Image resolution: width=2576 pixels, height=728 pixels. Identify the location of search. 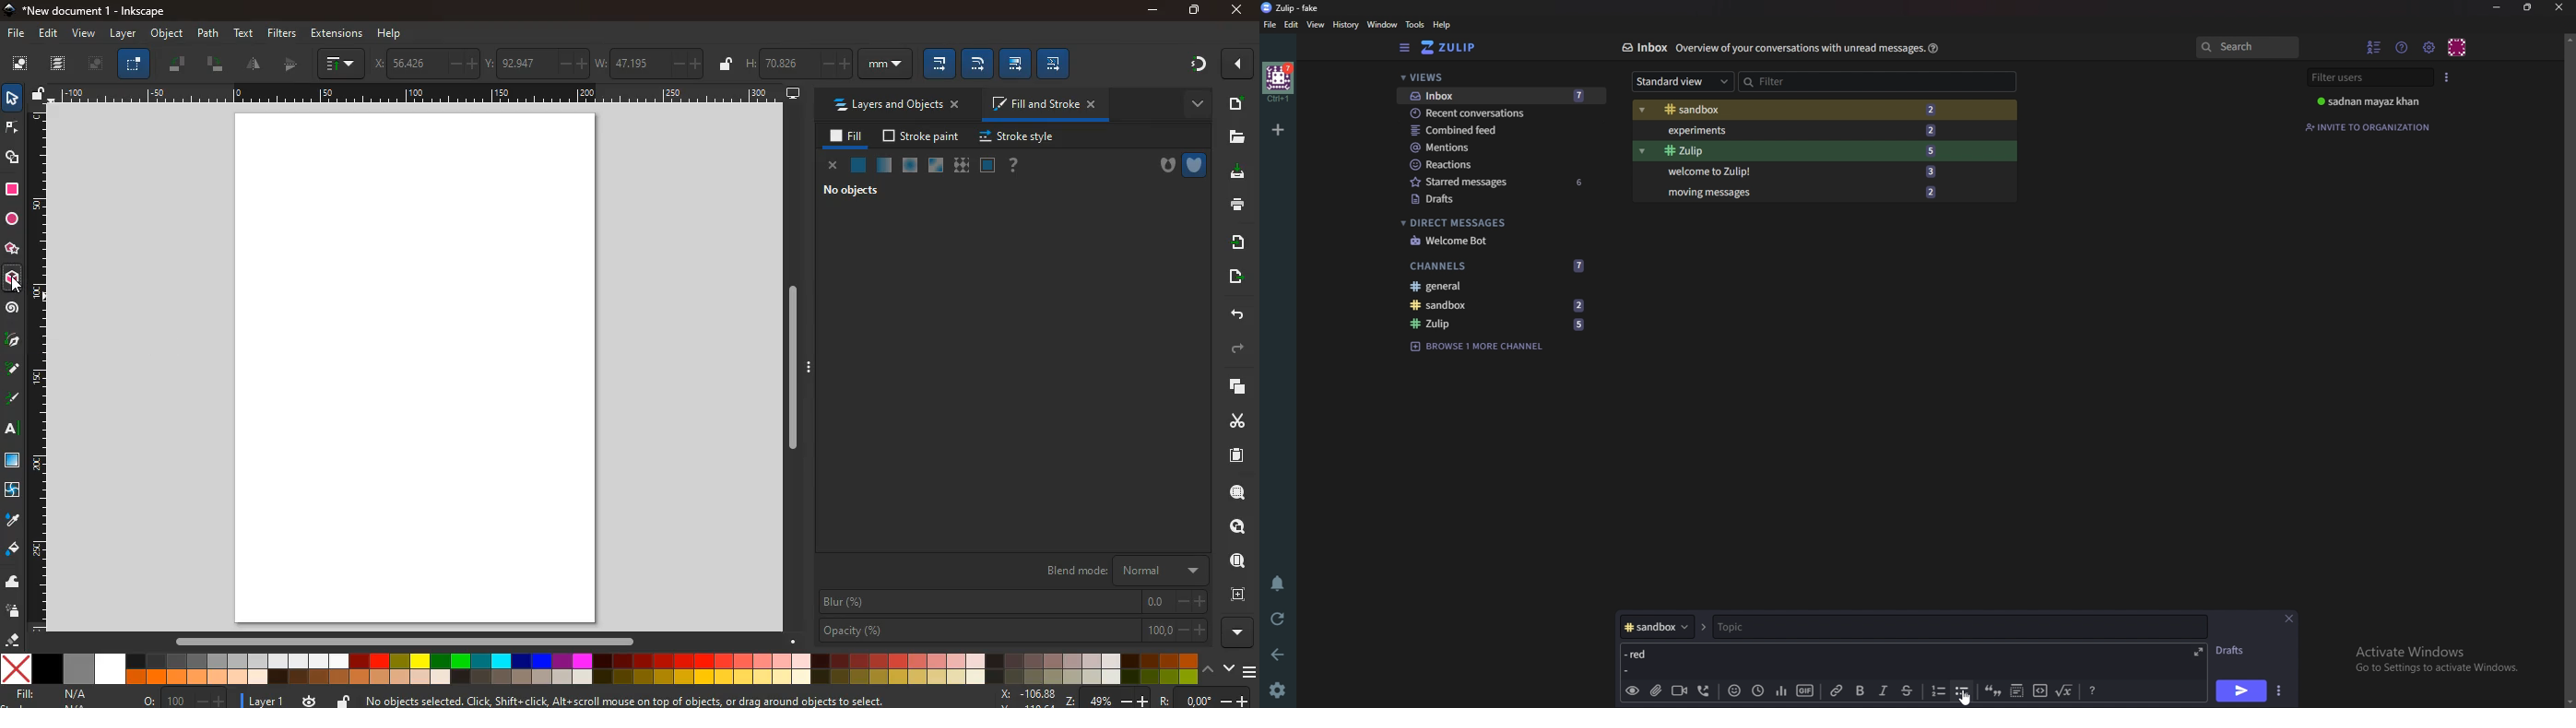
(2247, 47).